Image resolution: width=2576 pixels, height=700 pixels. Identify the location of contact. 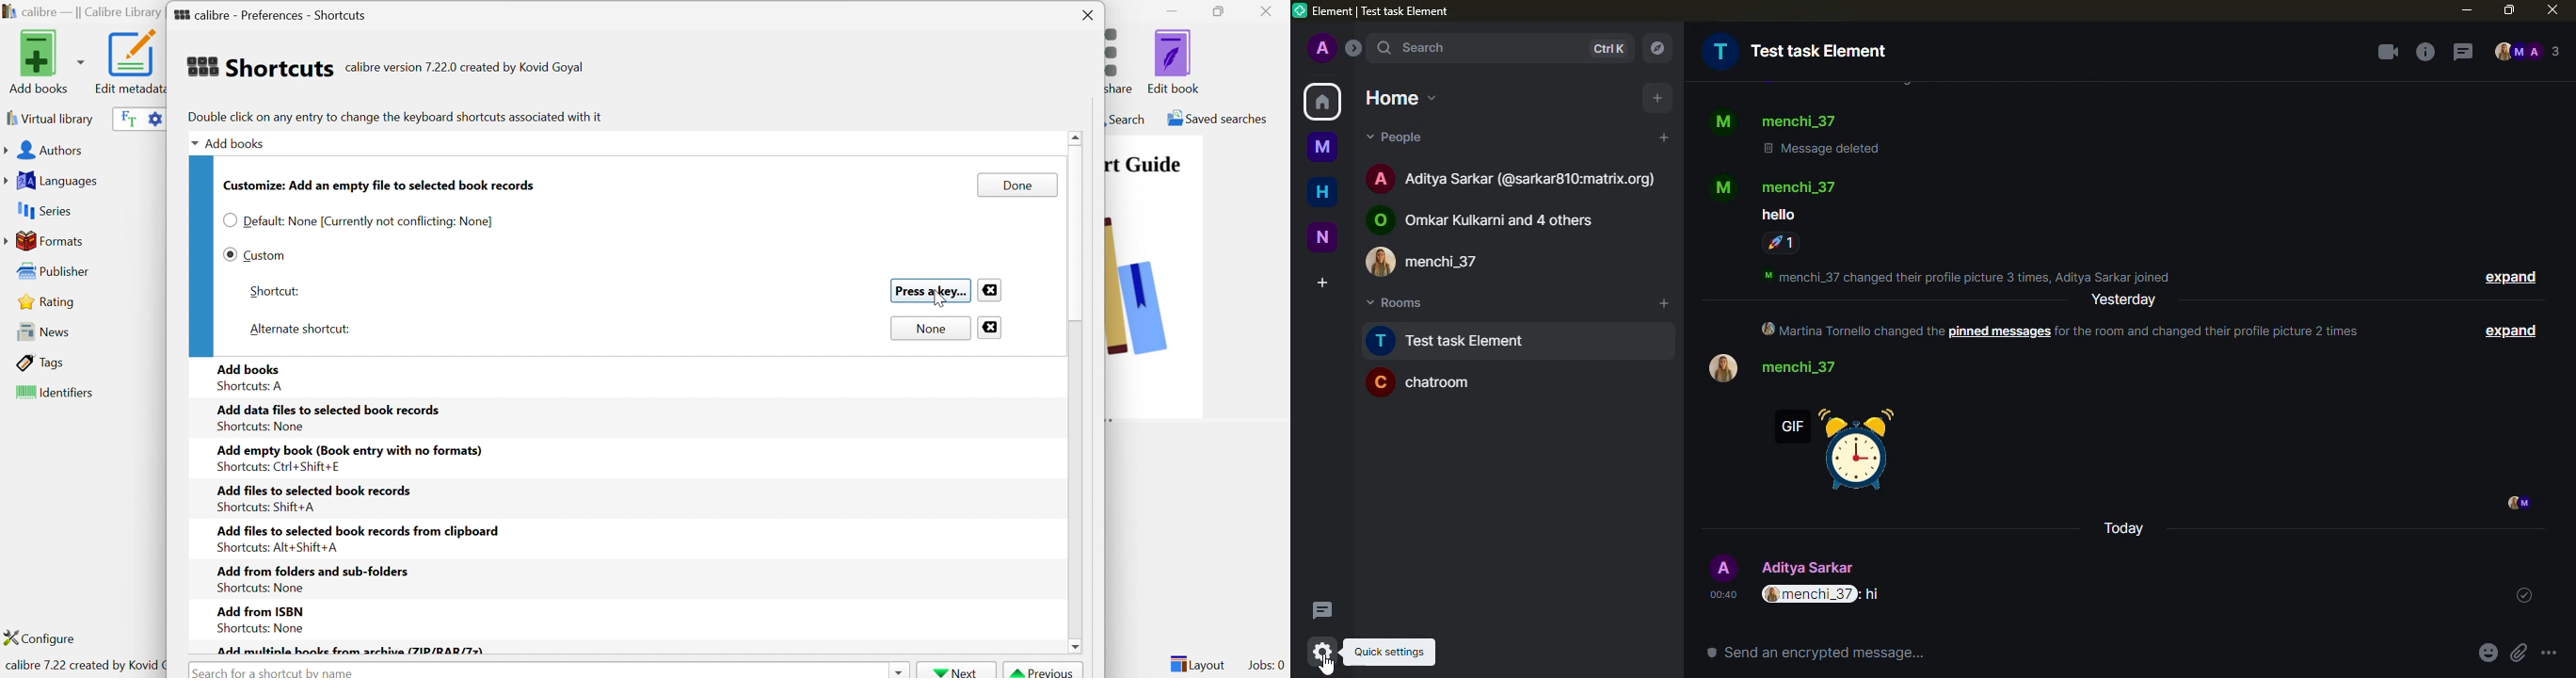
(1437, 261).